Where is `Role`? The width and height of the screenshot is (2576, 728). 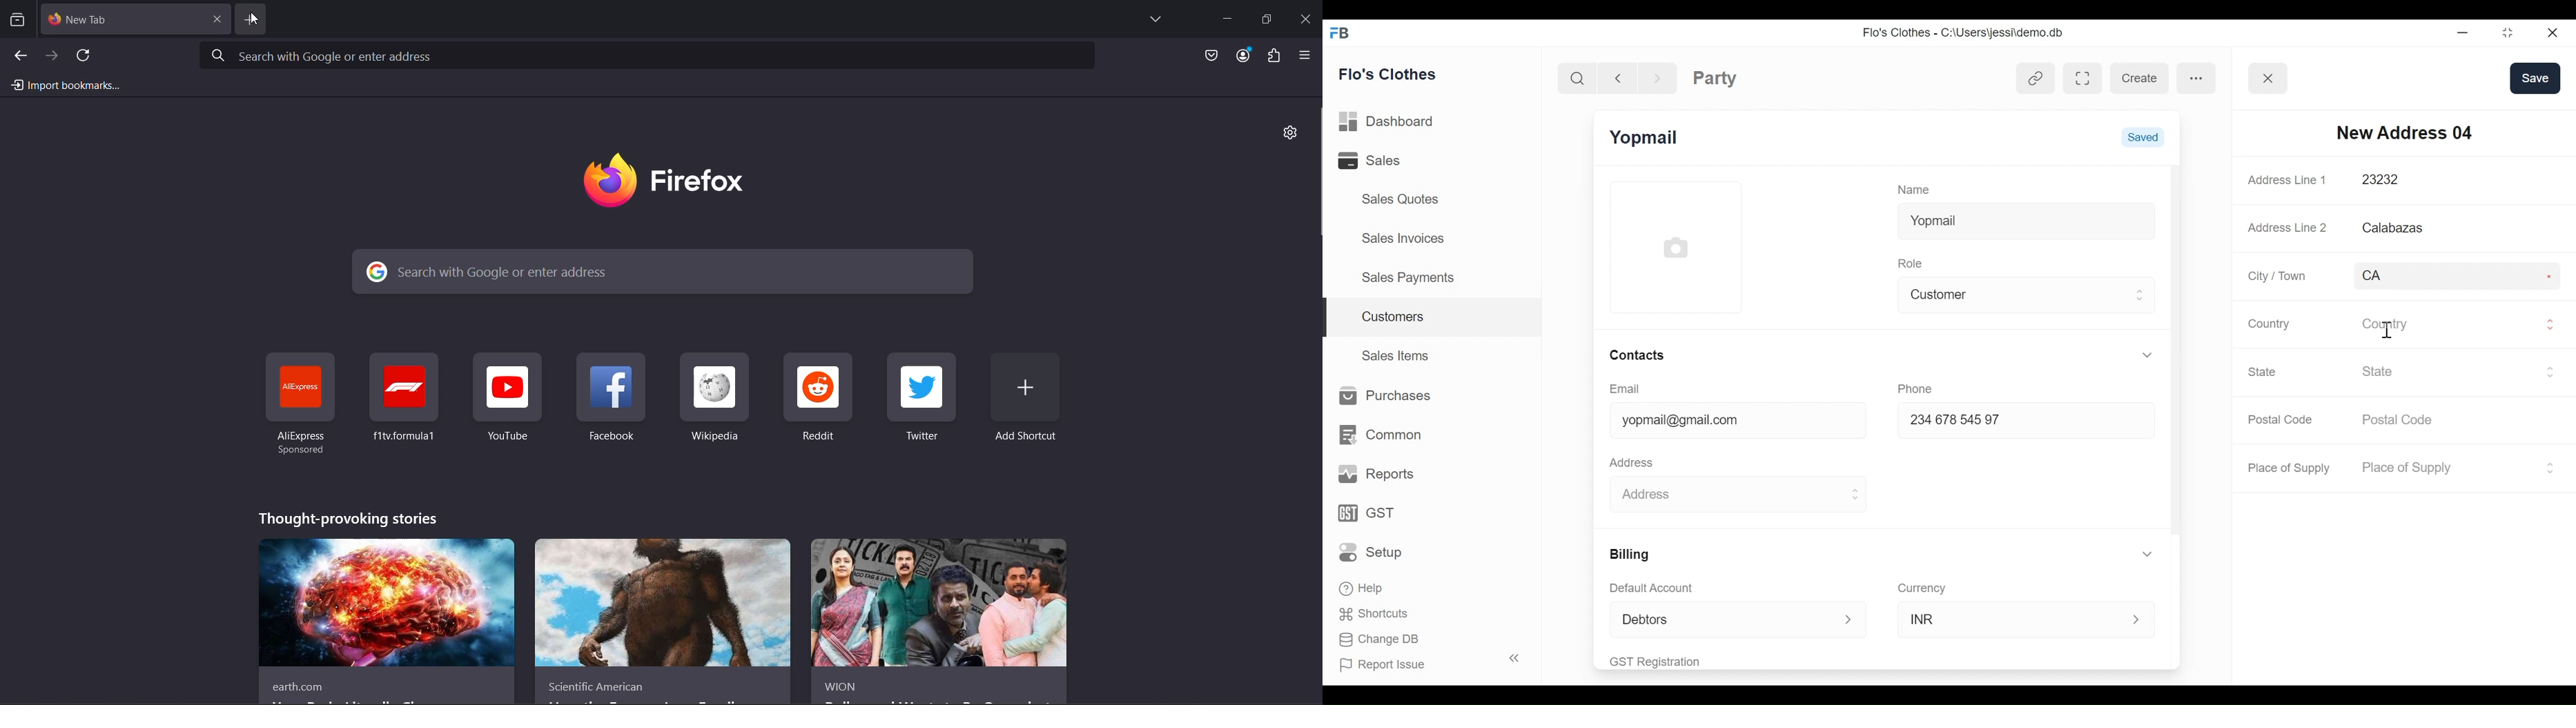 Role is located at coordinates (1913, 262).